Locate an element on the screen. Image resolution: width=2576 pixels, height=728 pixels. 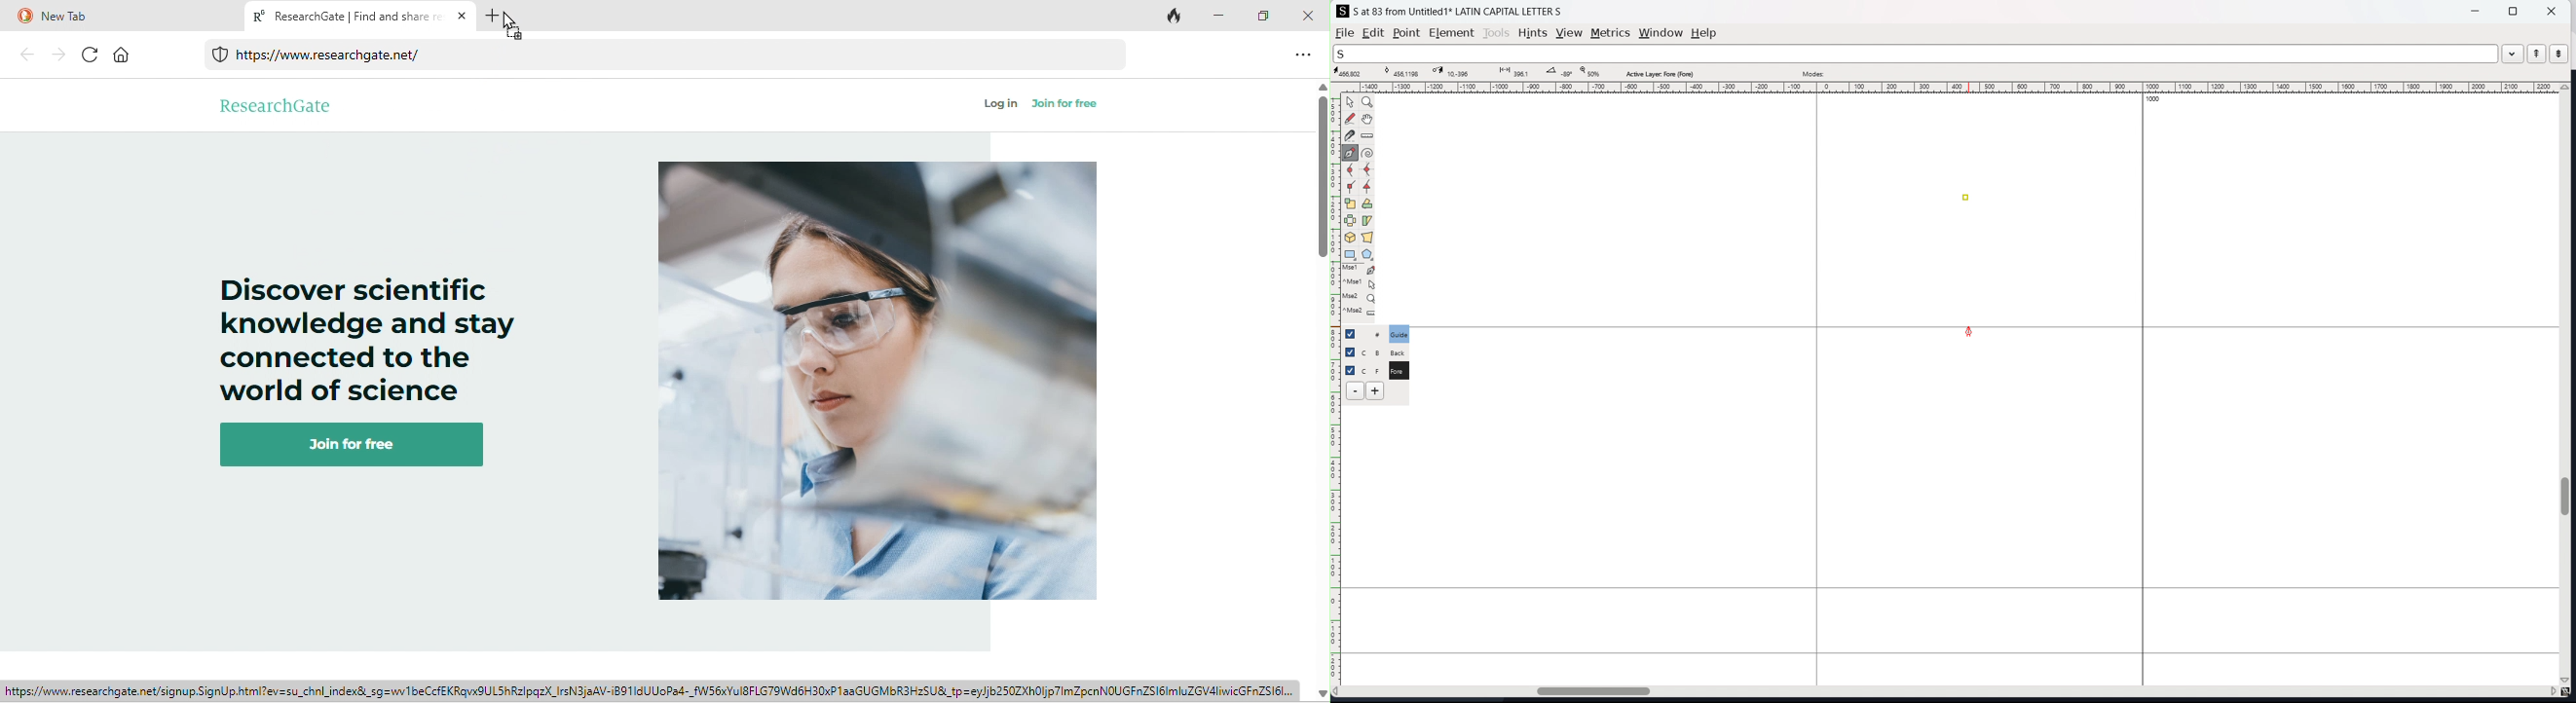
file is located at coordinates (1345, 33).